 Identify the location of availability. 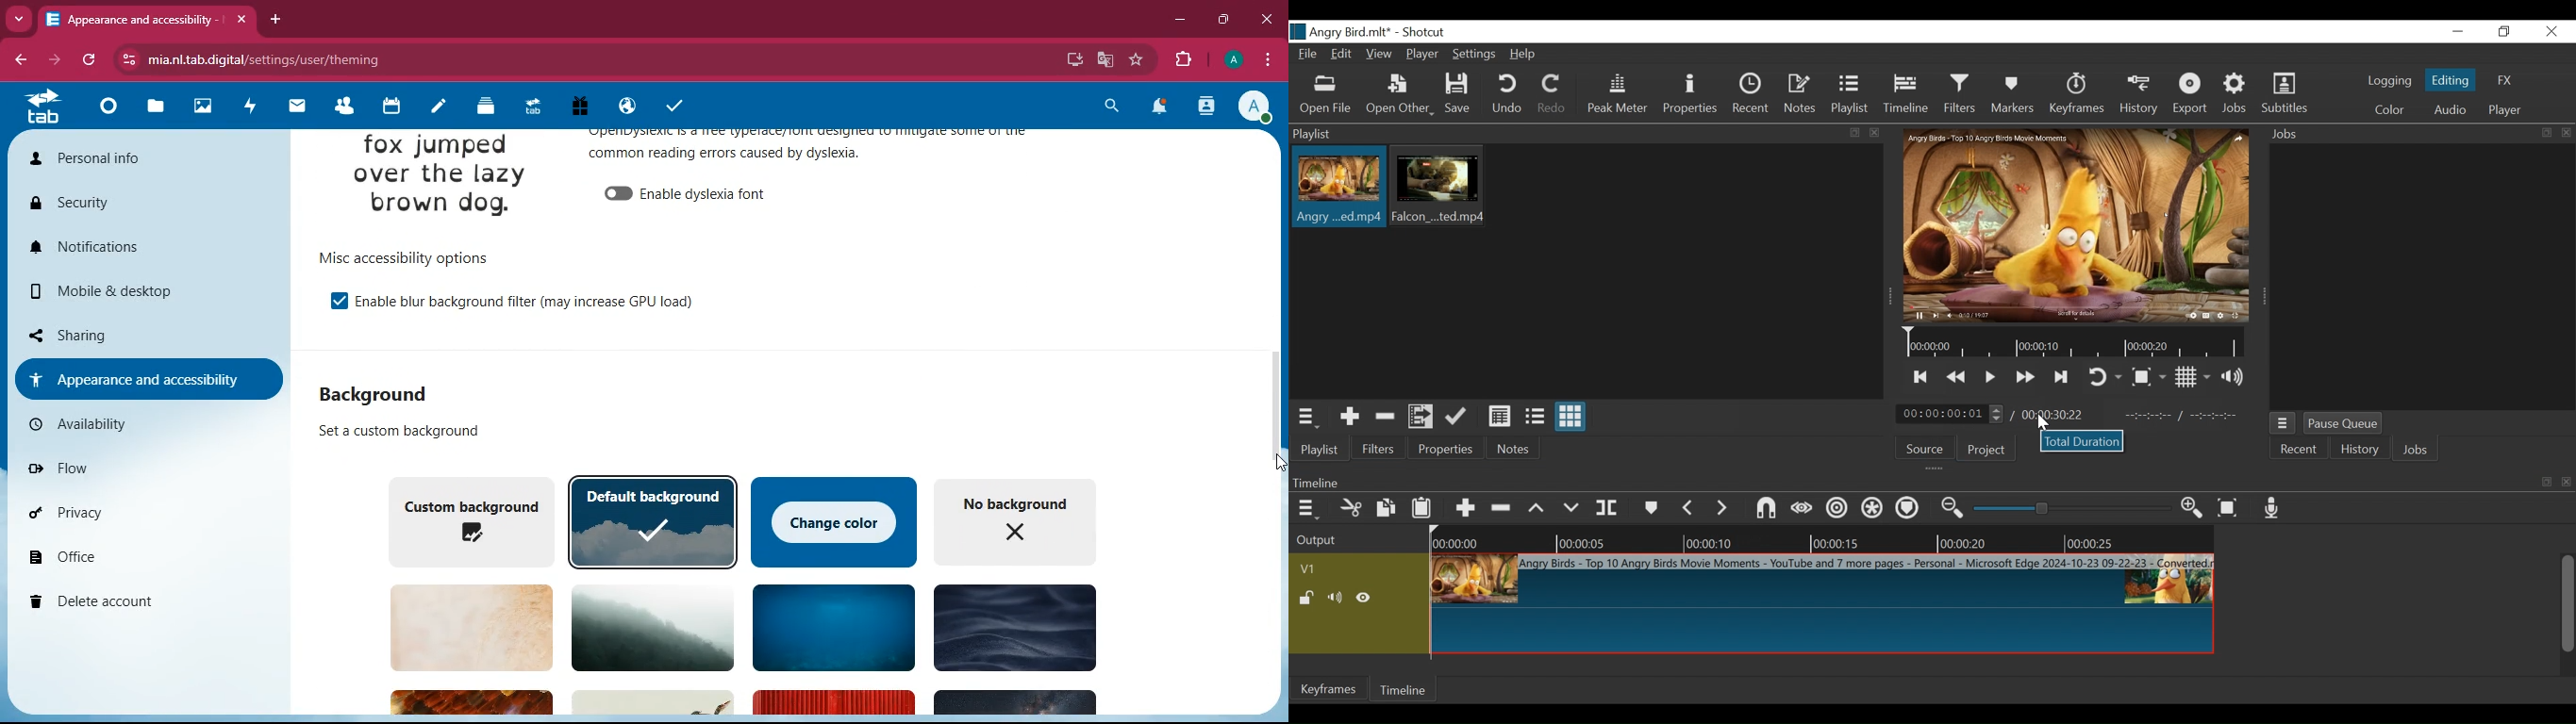
(140, 423).